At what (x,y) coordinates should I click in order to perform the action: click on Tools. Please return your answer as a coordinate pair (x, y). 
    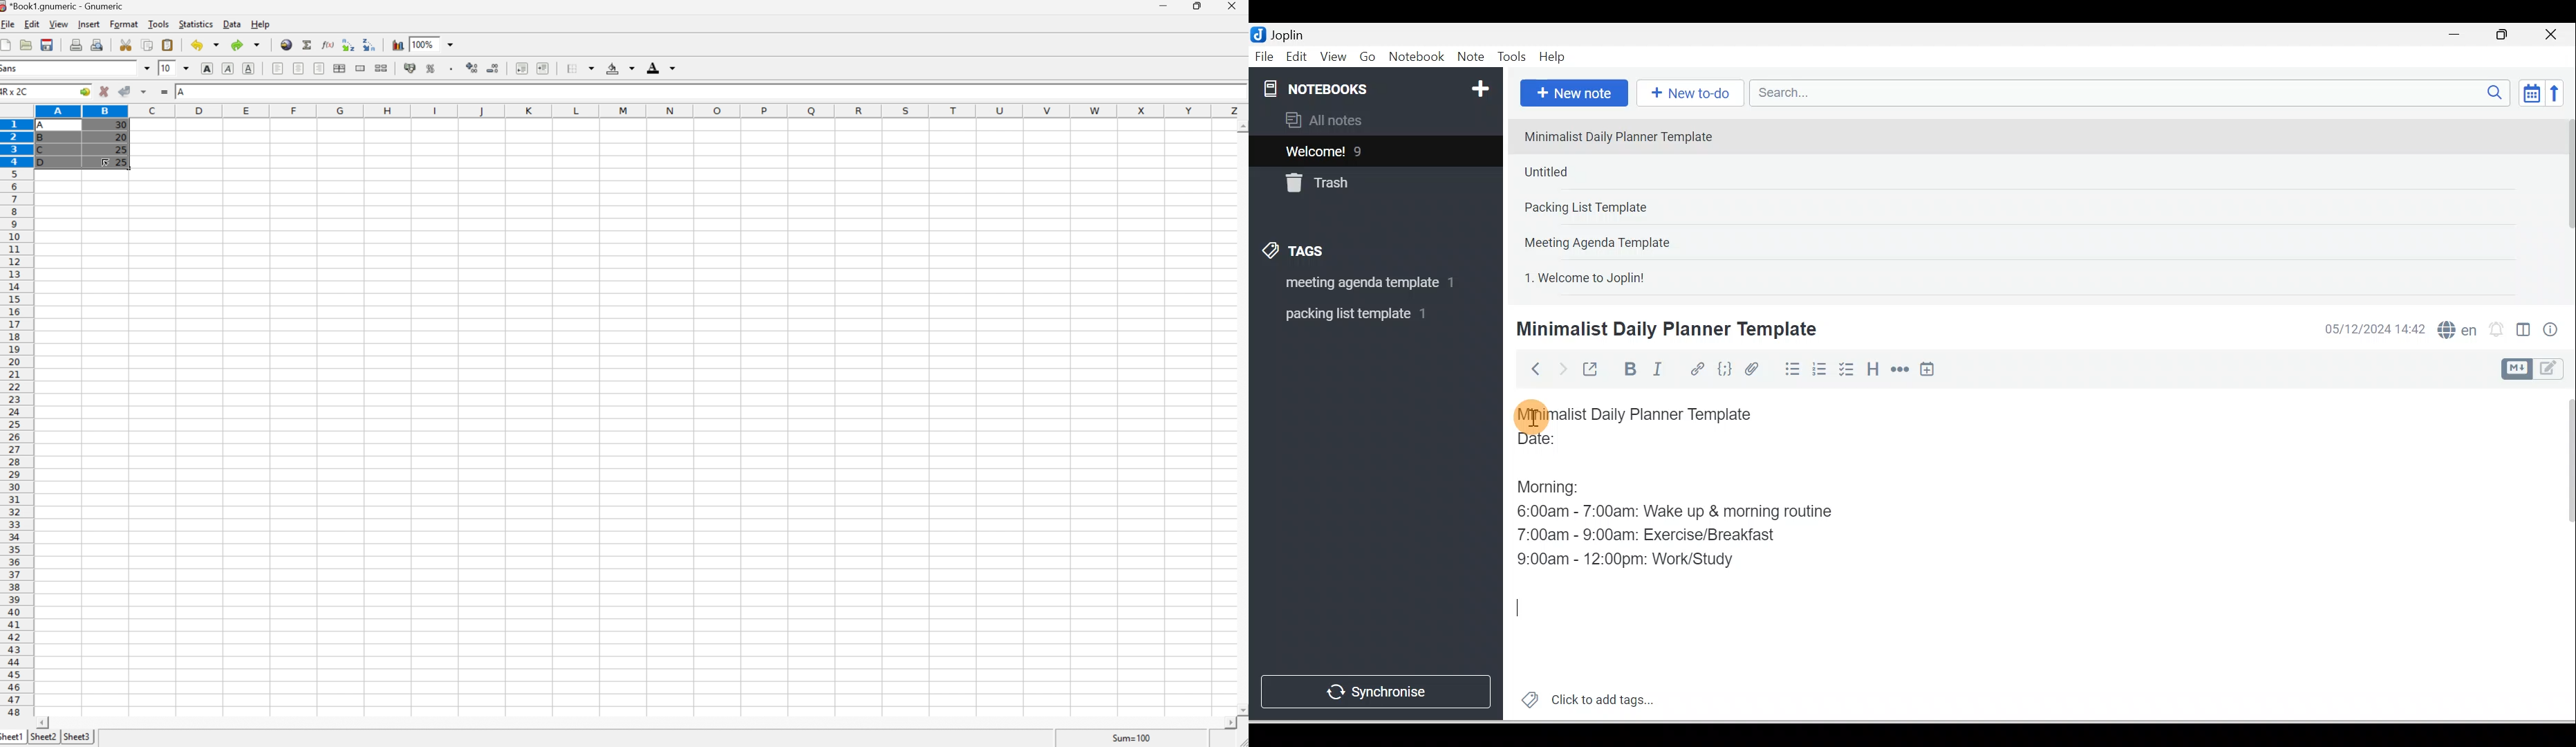
    Looking at the image, I should click on (1511, 57).